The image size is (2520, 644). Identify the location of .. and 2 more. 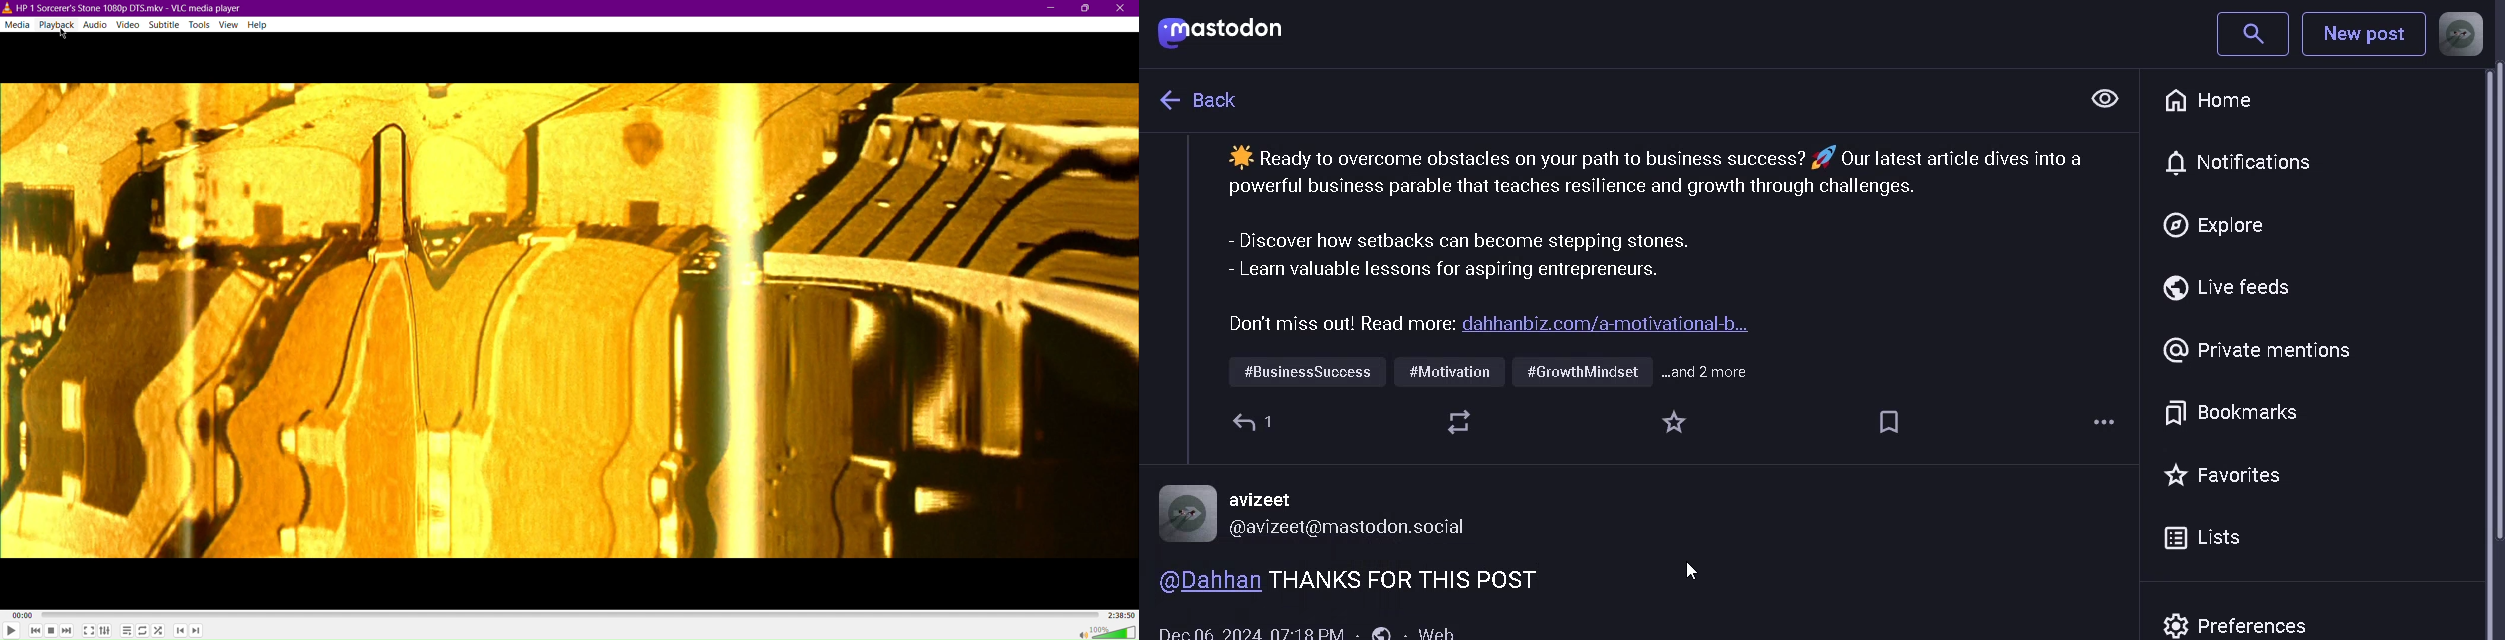
(1716, 373).